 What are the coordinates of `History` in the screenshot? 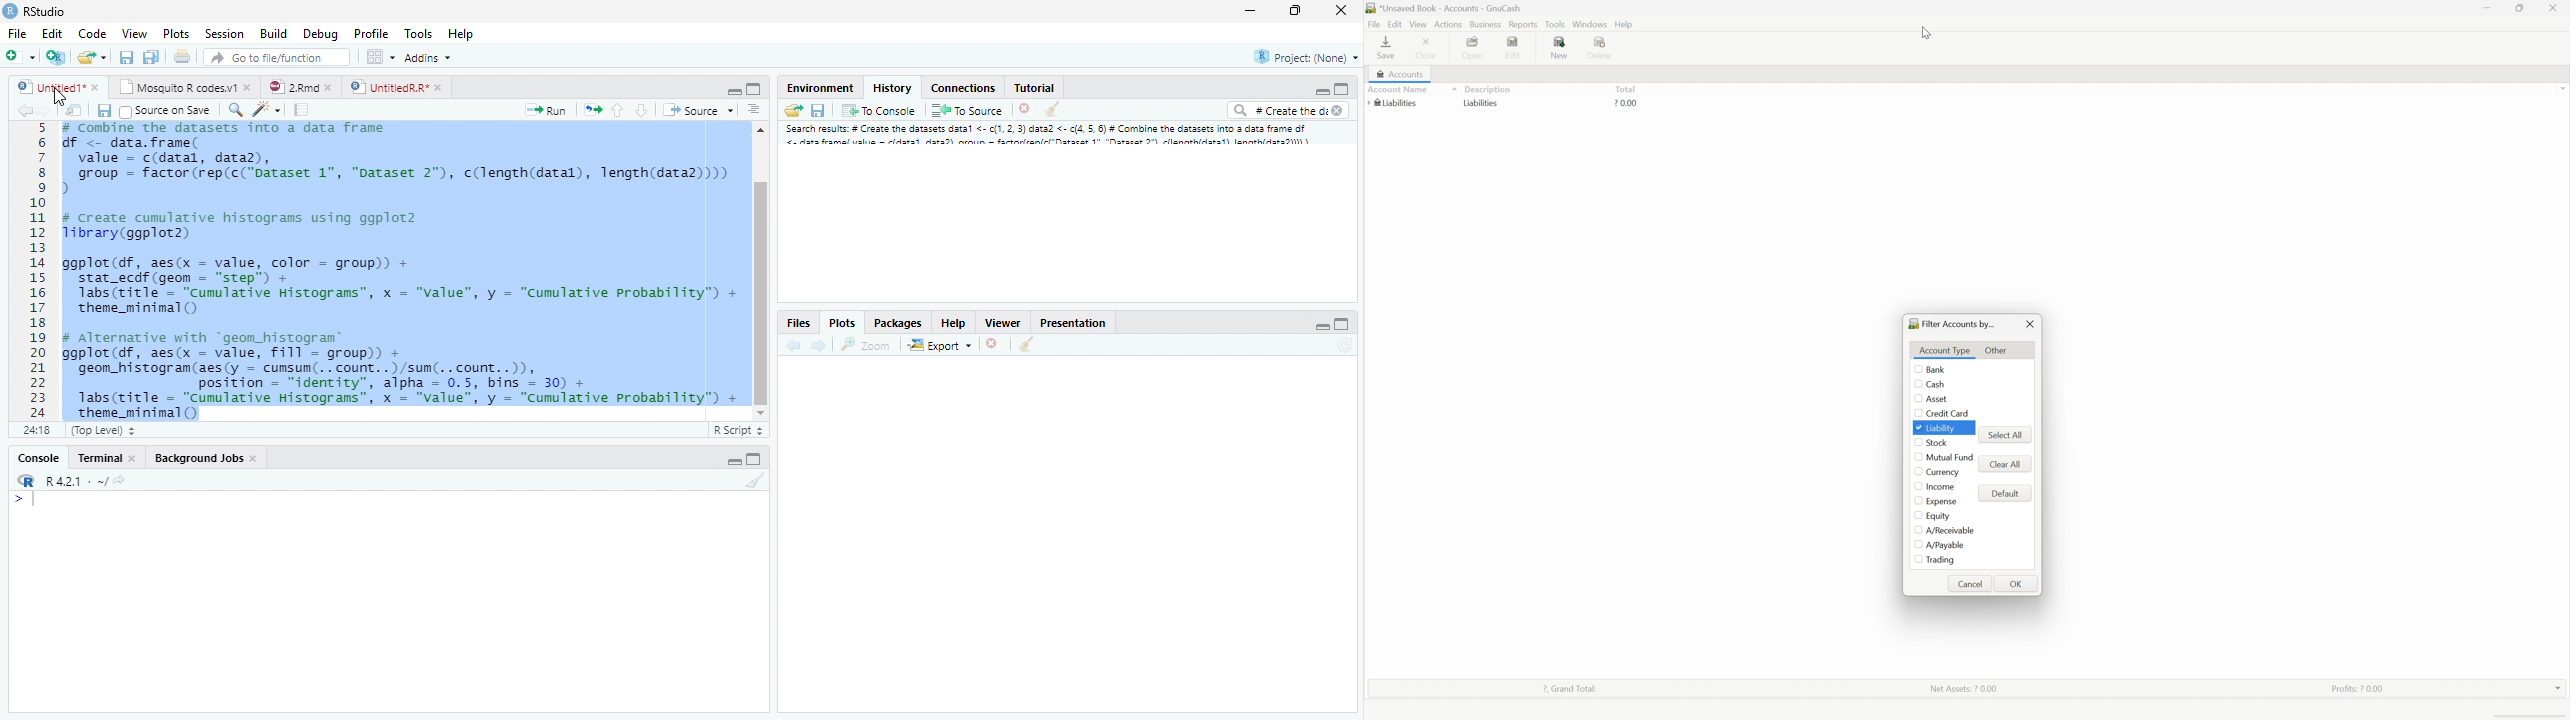 It's located at (892, 87).